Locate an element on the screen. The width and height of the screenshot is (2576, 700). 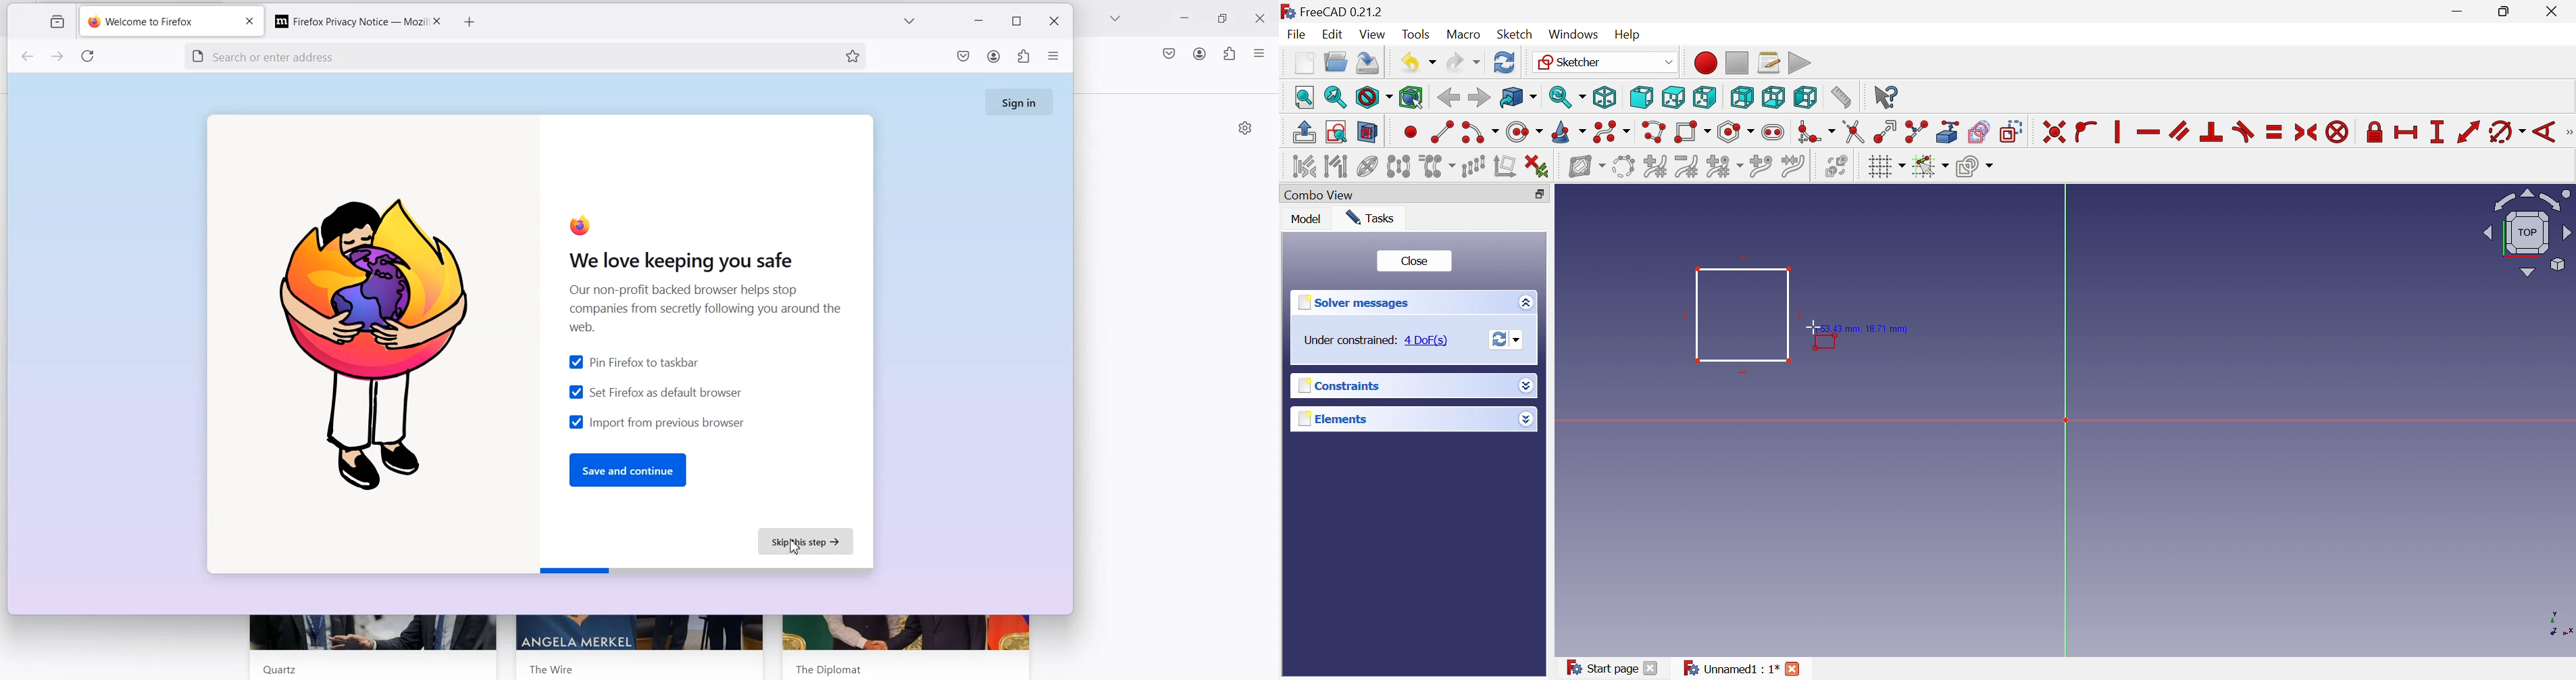
Create carbon copy is located at coordinates (1979, 131).